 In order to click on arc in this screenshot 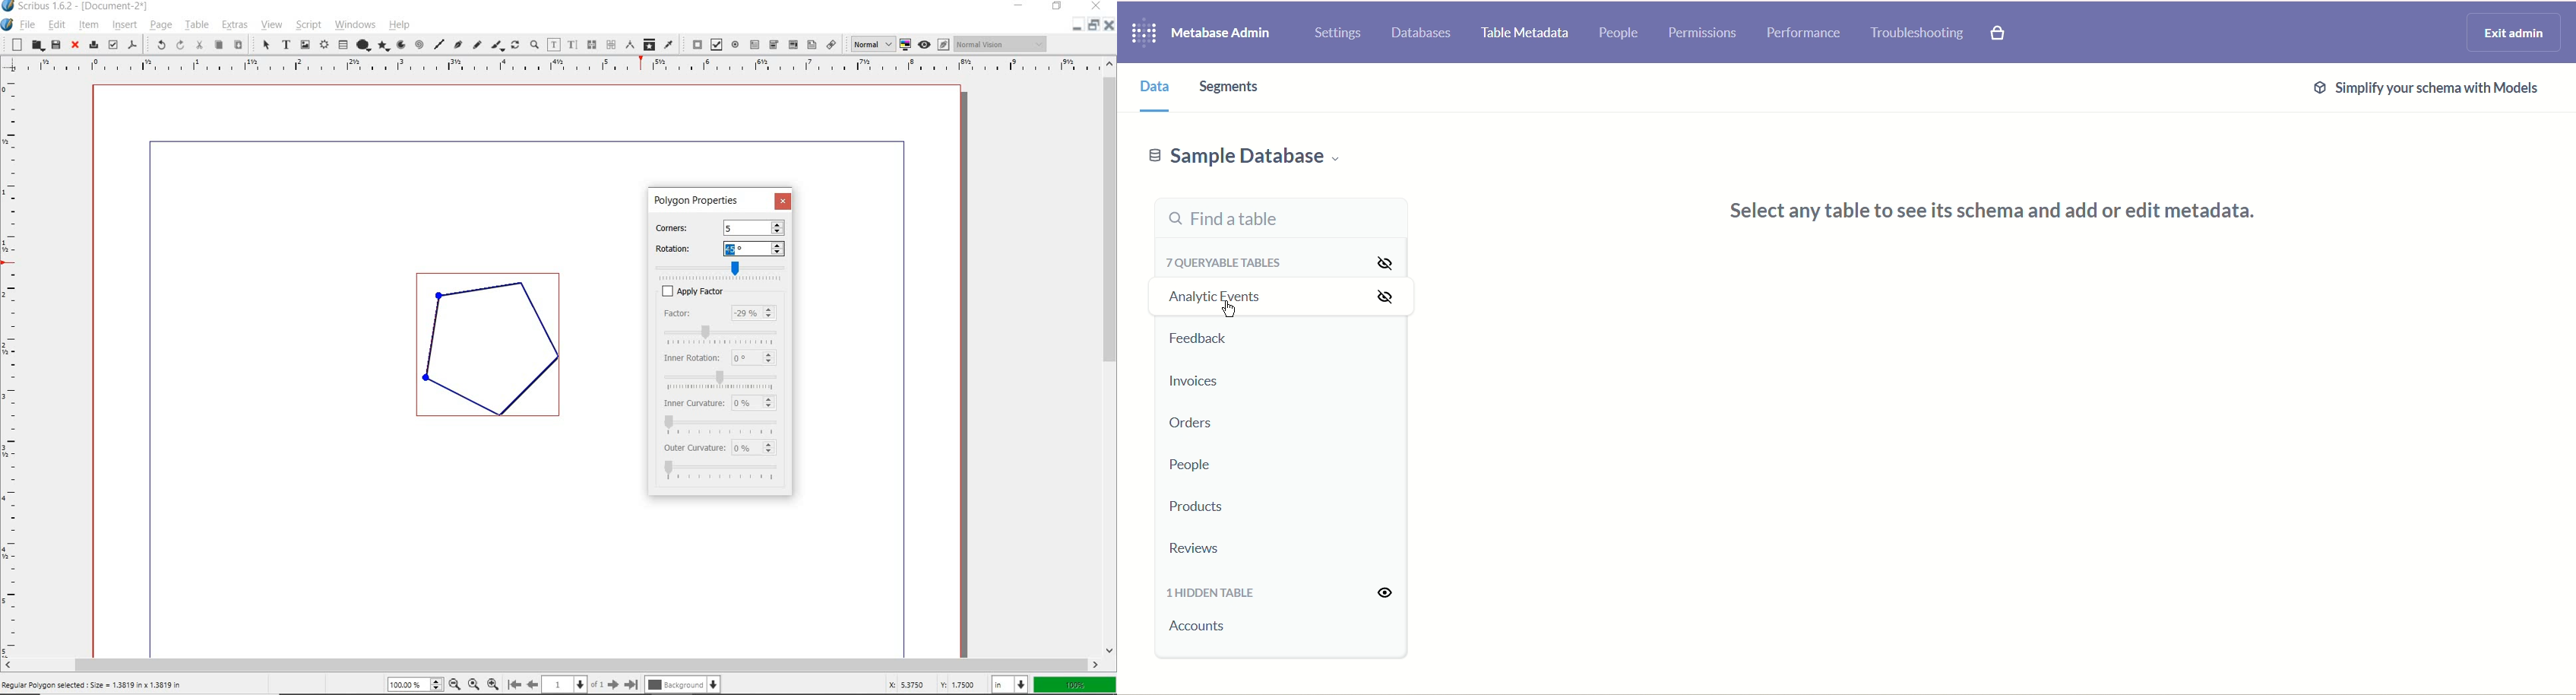, I will do `click(401, 45)`.